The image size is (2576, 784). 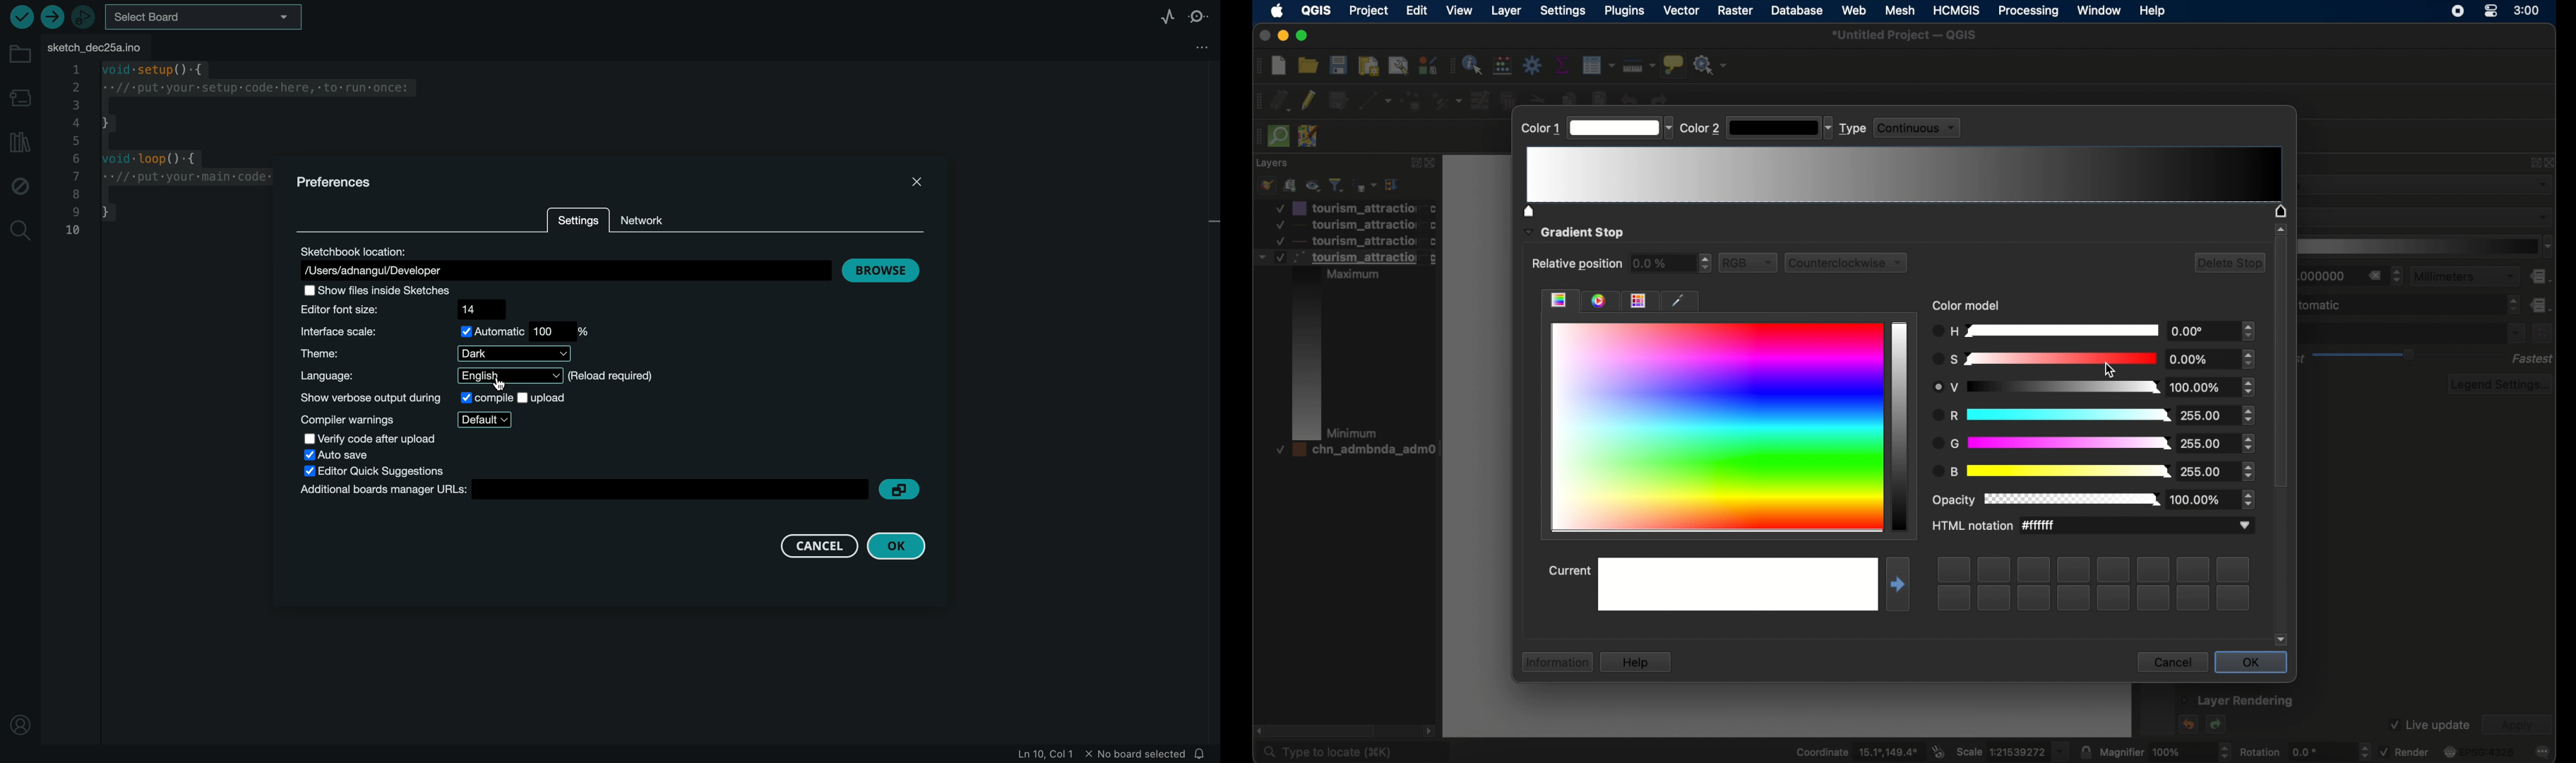 What do you see at coordinates (1640, 66) in the screenshot?
I see `measure line` at bounding box center [1640, 66].